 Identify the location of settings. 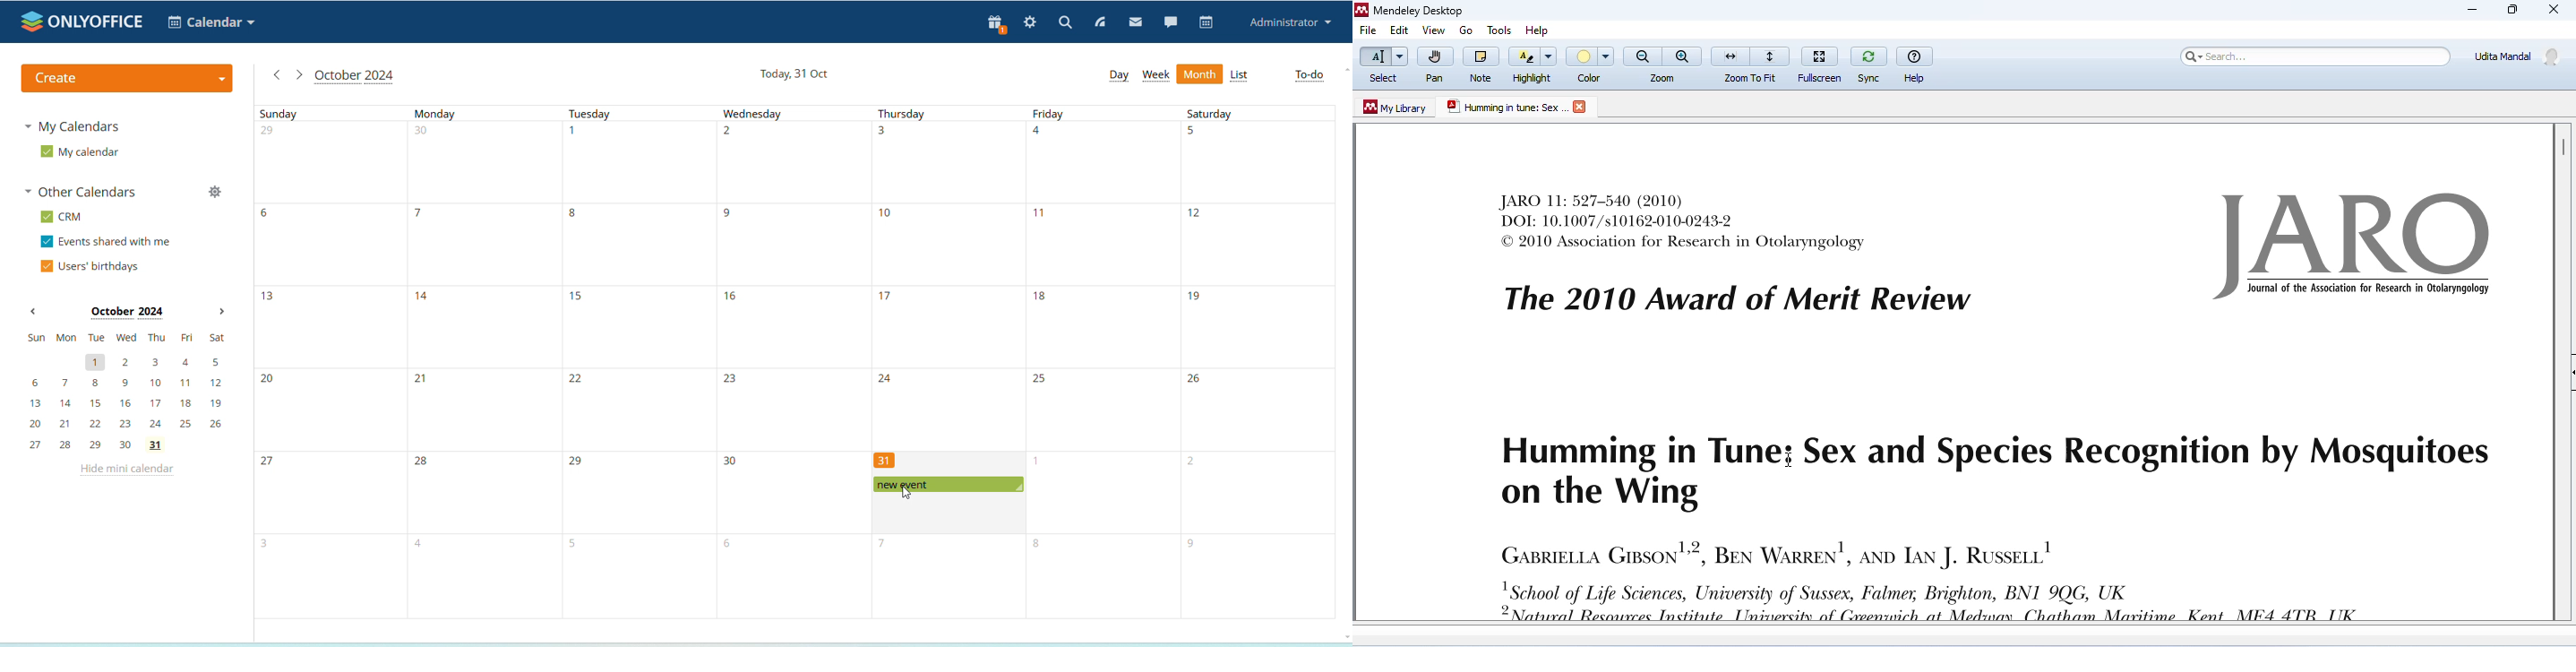
(1031, 23).